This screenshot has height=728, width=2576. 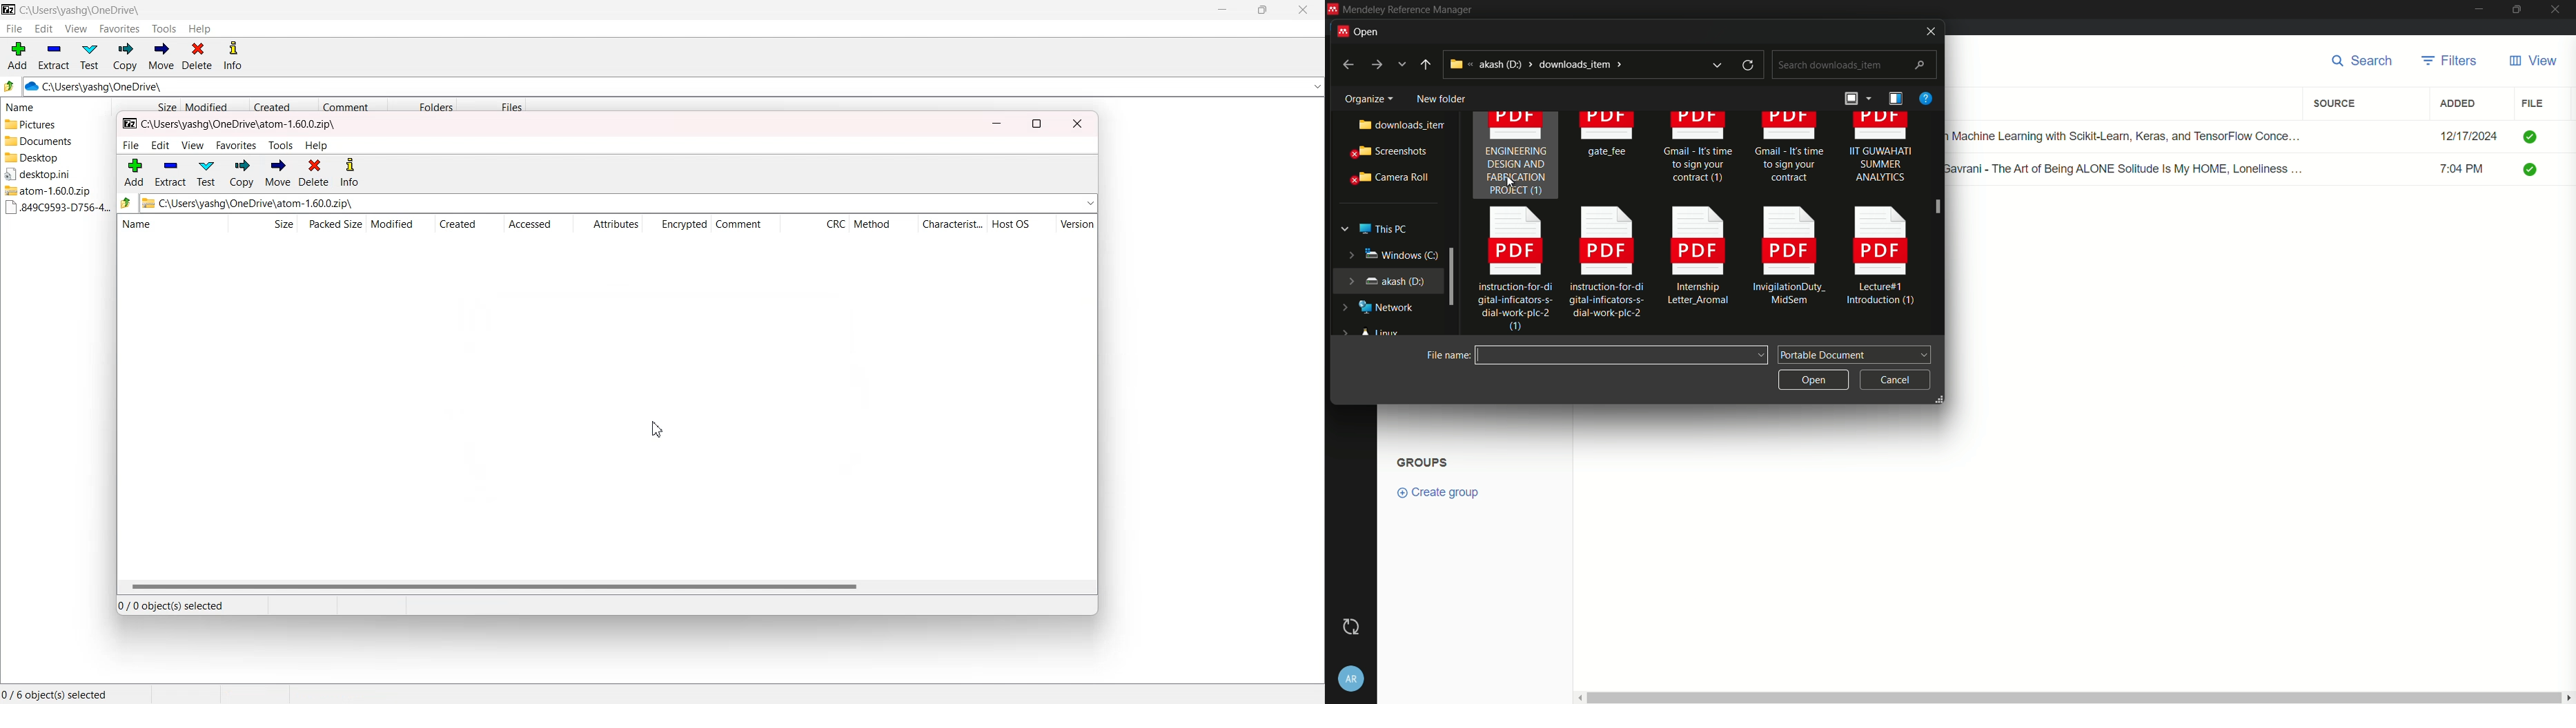 I want to click on tools, so click(x=281, y=146).